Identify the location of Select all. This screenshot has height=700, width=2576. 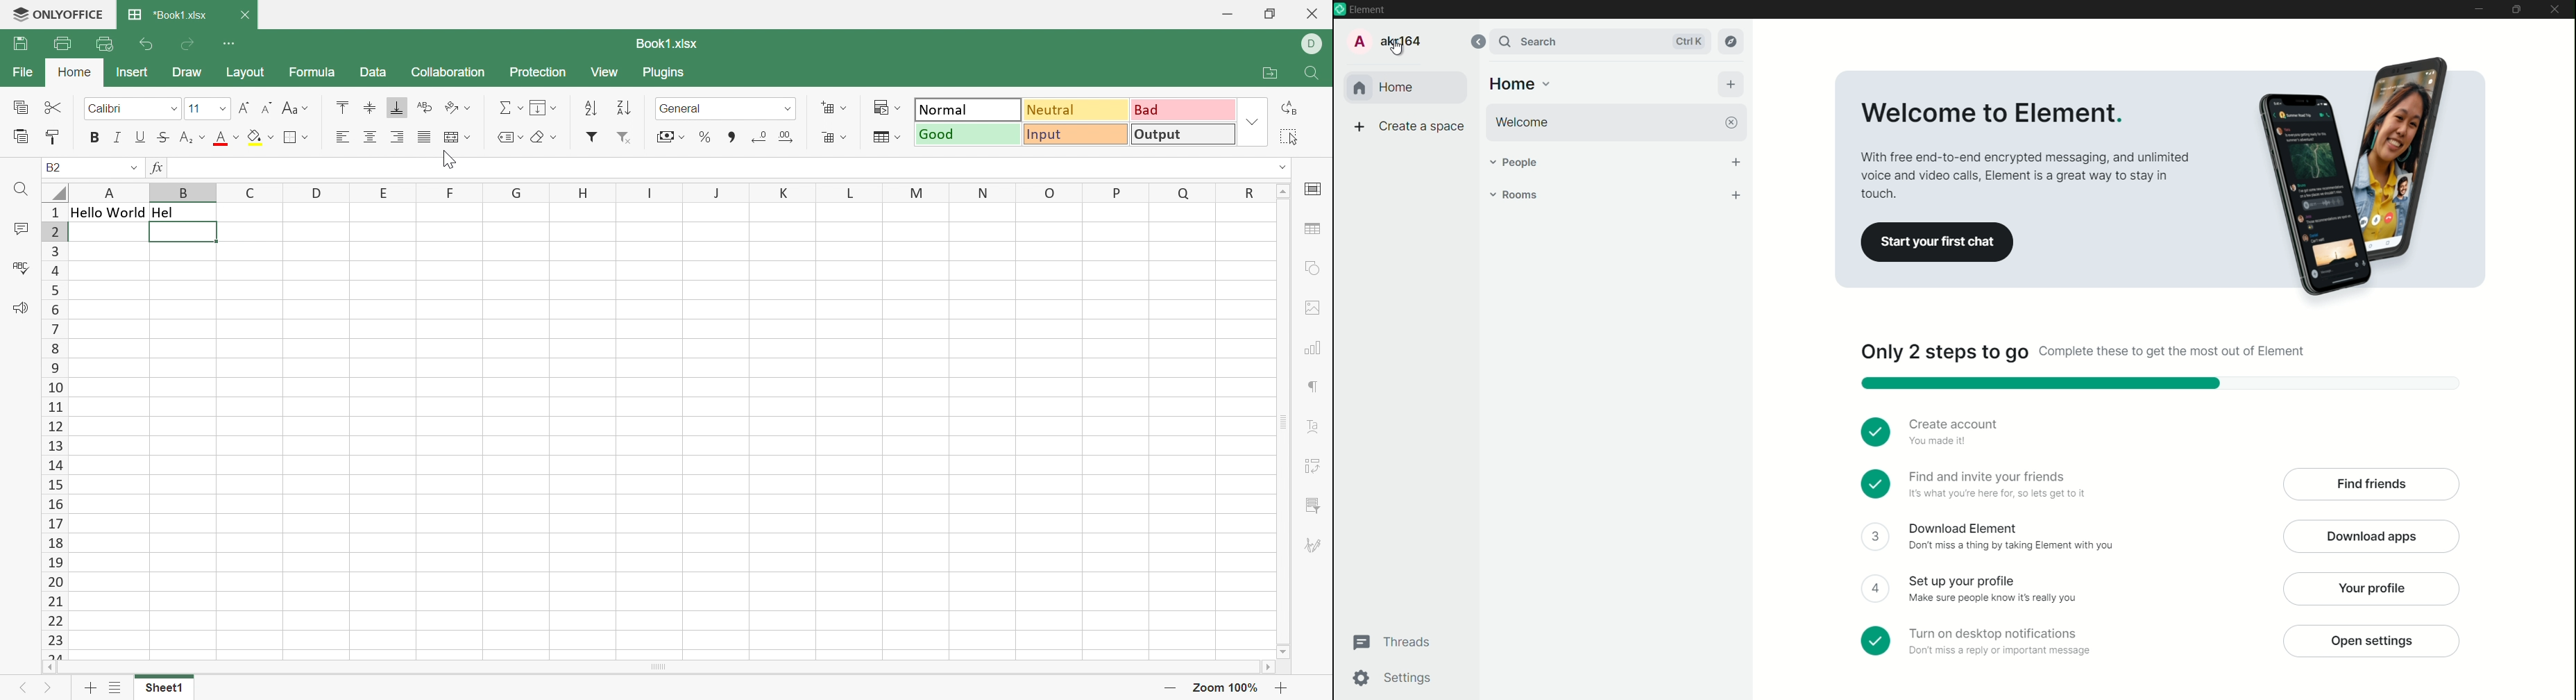
(1287, 136).